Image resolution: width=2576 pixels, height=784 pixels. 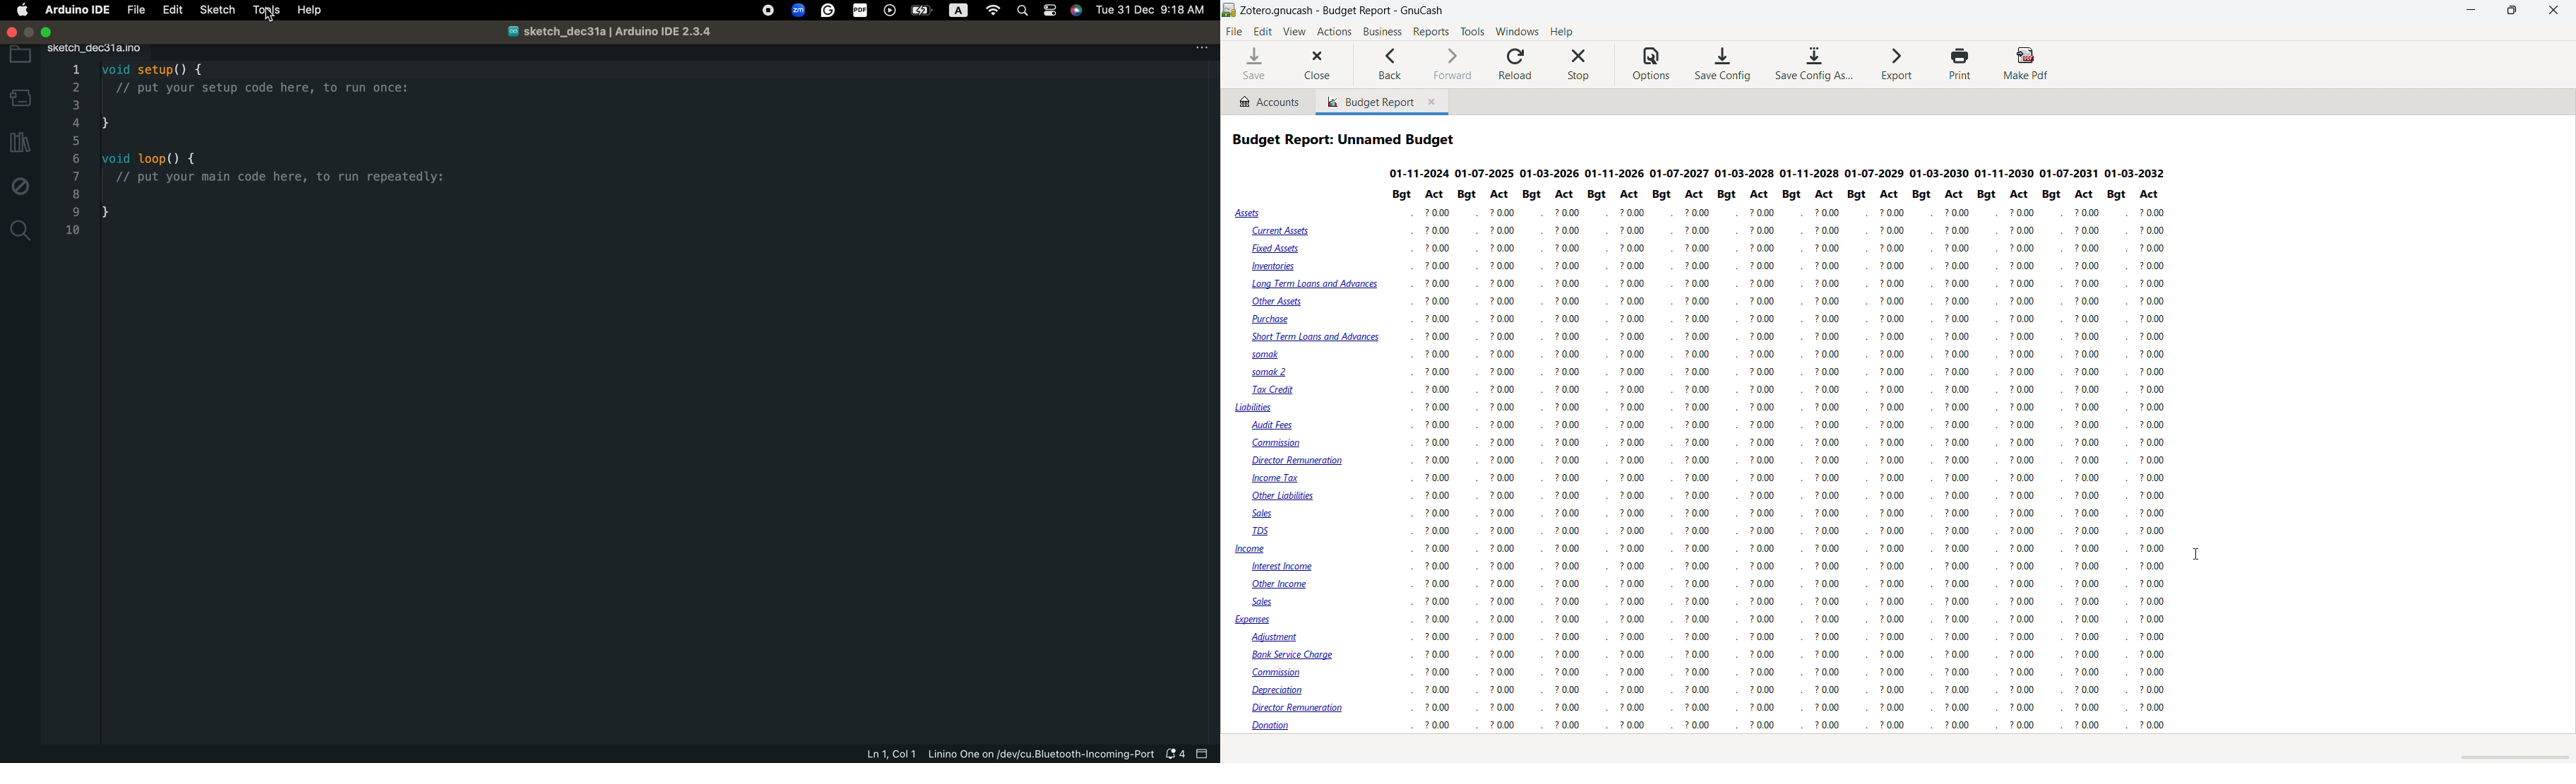 I want to click on Audit Fees, so click(x=1273, y=425).